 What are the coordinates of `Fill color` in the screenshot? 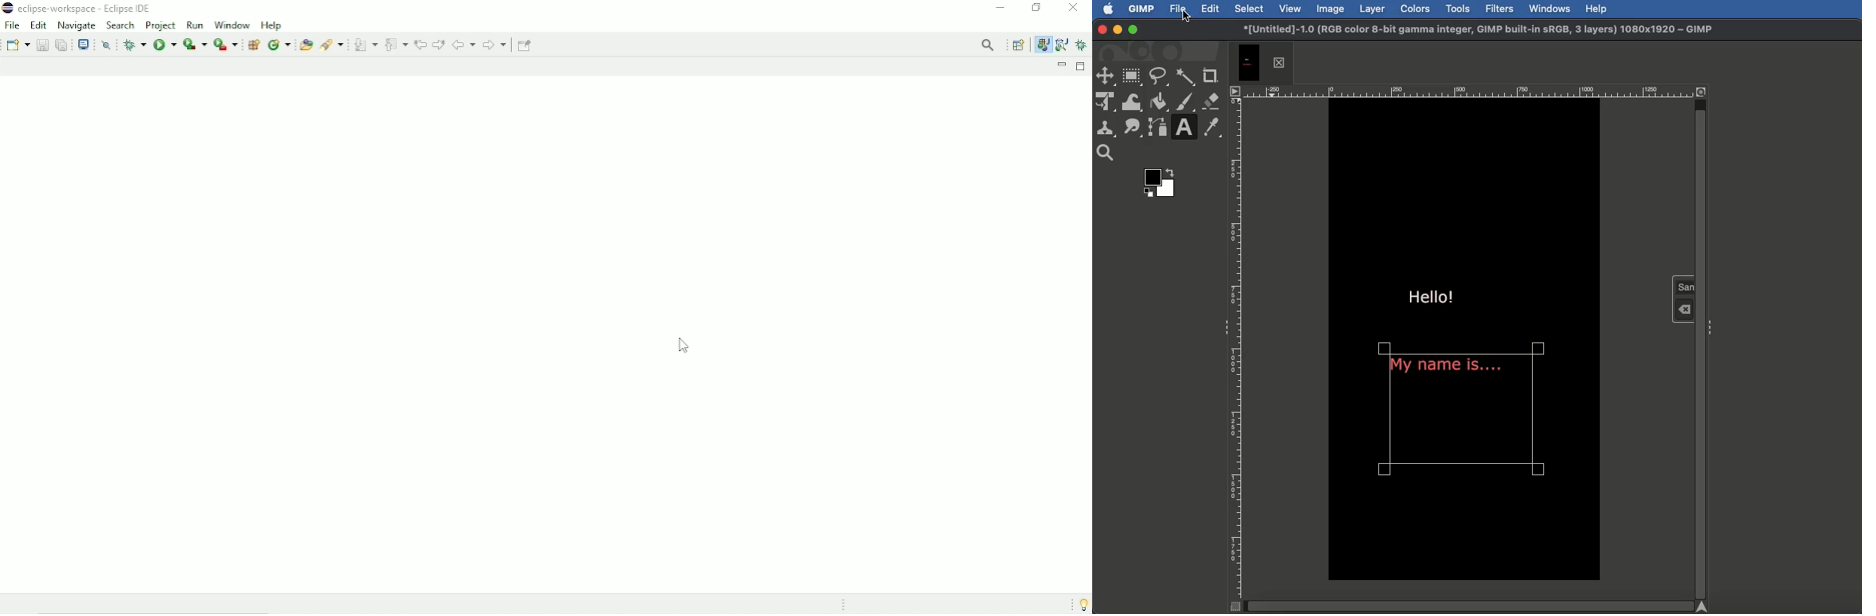 It's located at (1158, 101).